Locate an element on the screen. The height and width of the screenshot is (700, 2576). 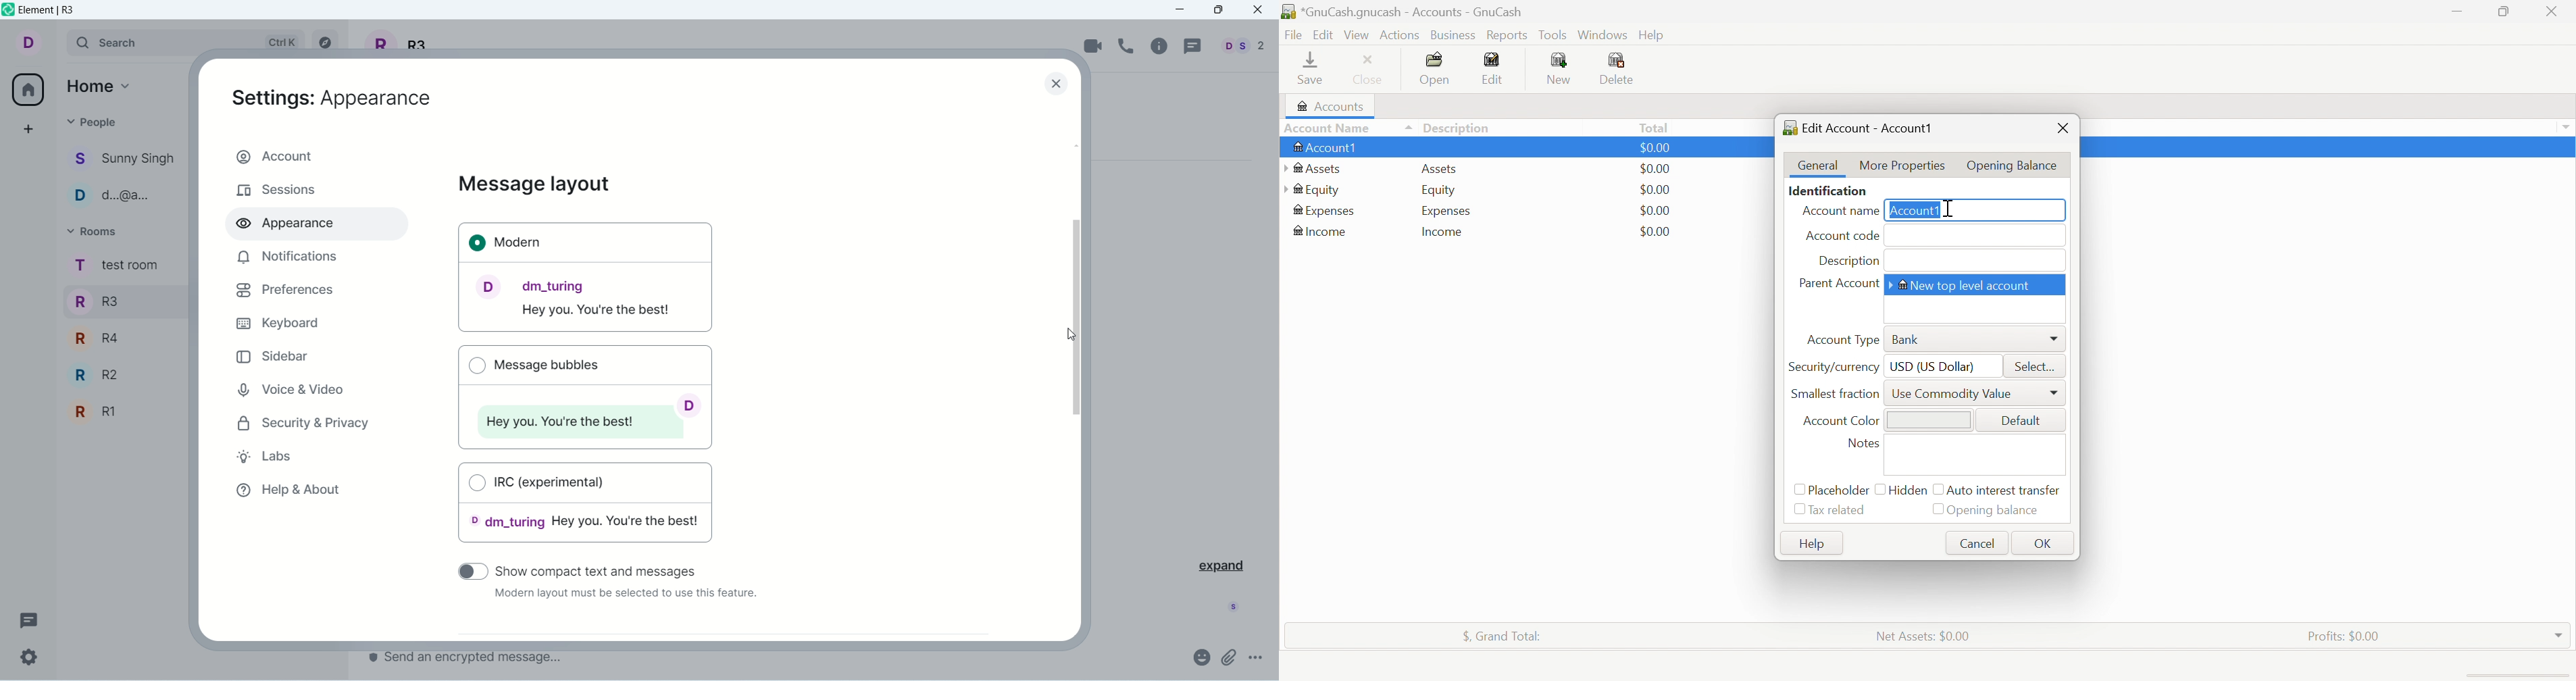
notification is located at coordinates (285, 257).